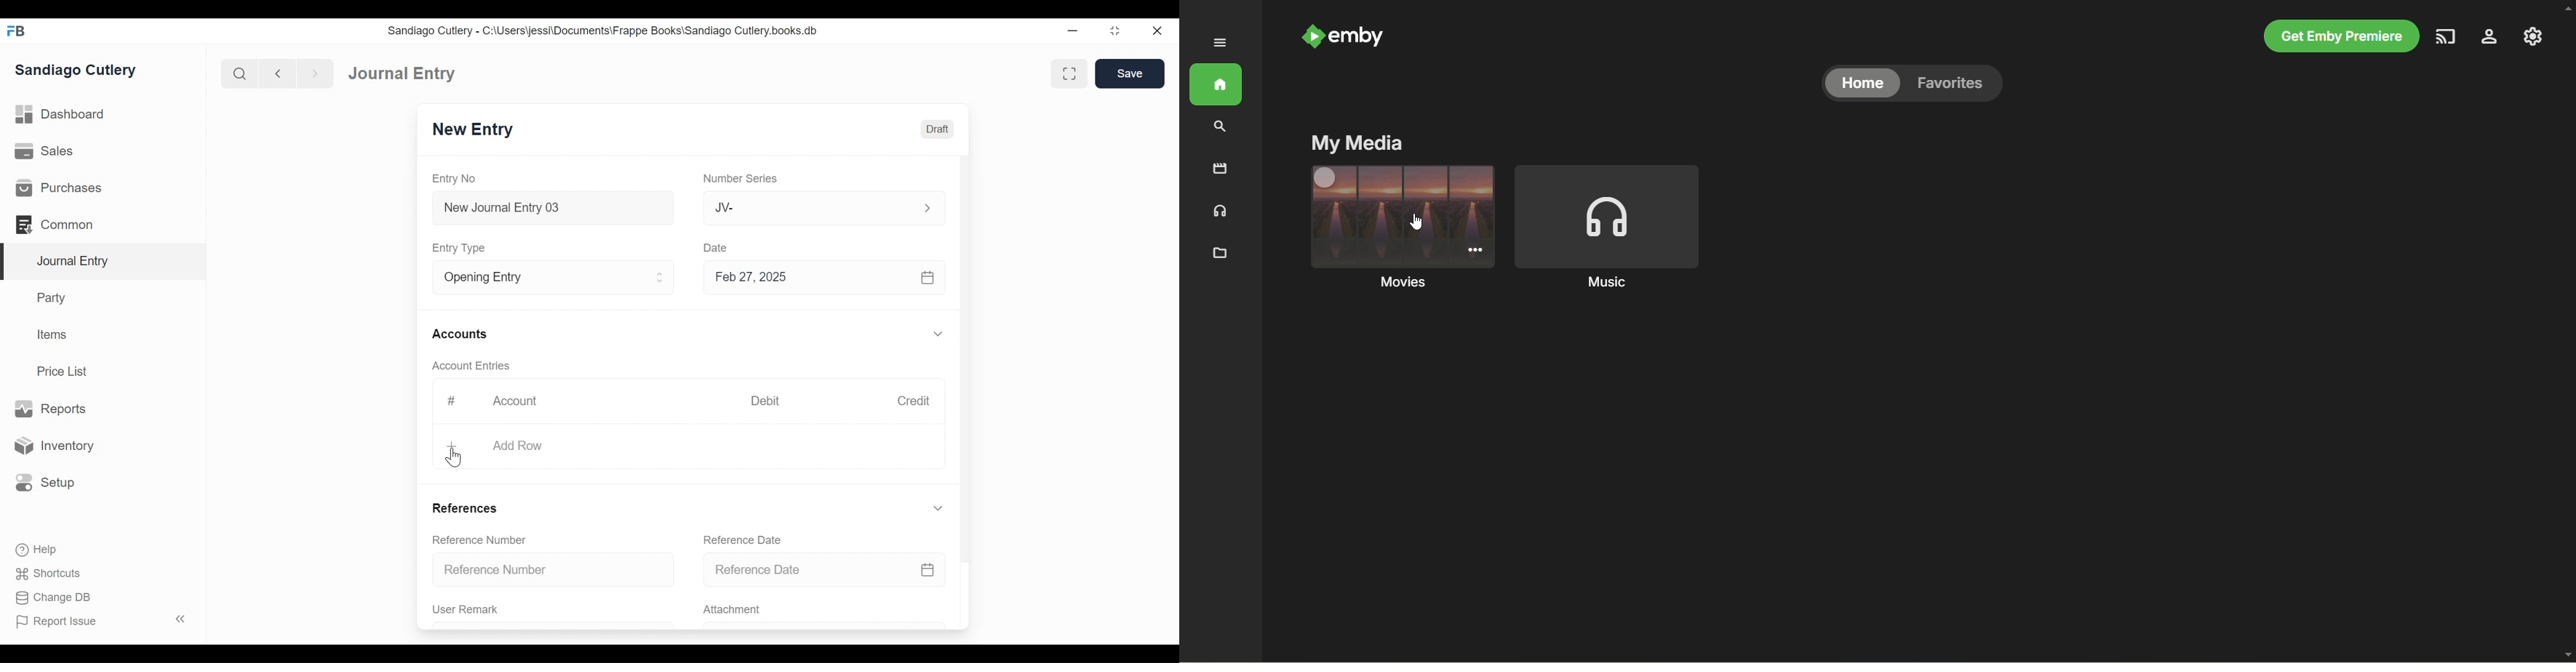  Describe the element at coordinates (457, 460) in the screenshot. I see `Cursor` at that location.